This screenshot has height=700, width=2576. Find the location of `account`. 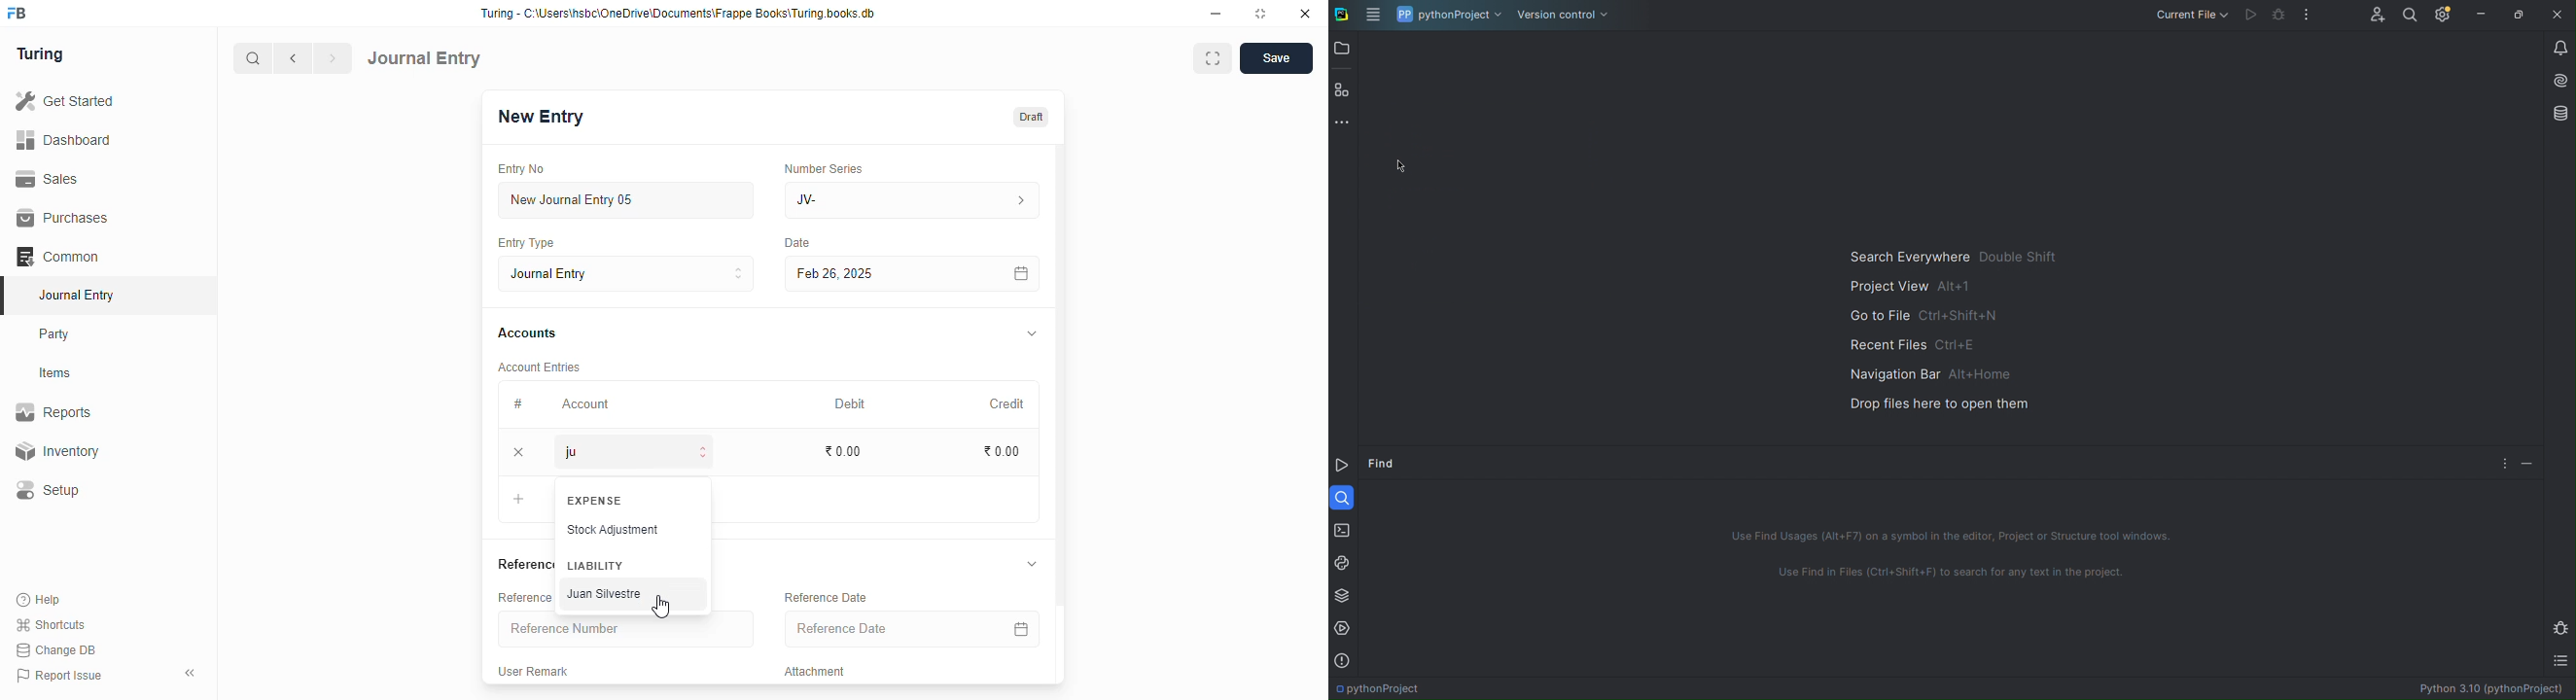

account is located at coordinates (585, 403).